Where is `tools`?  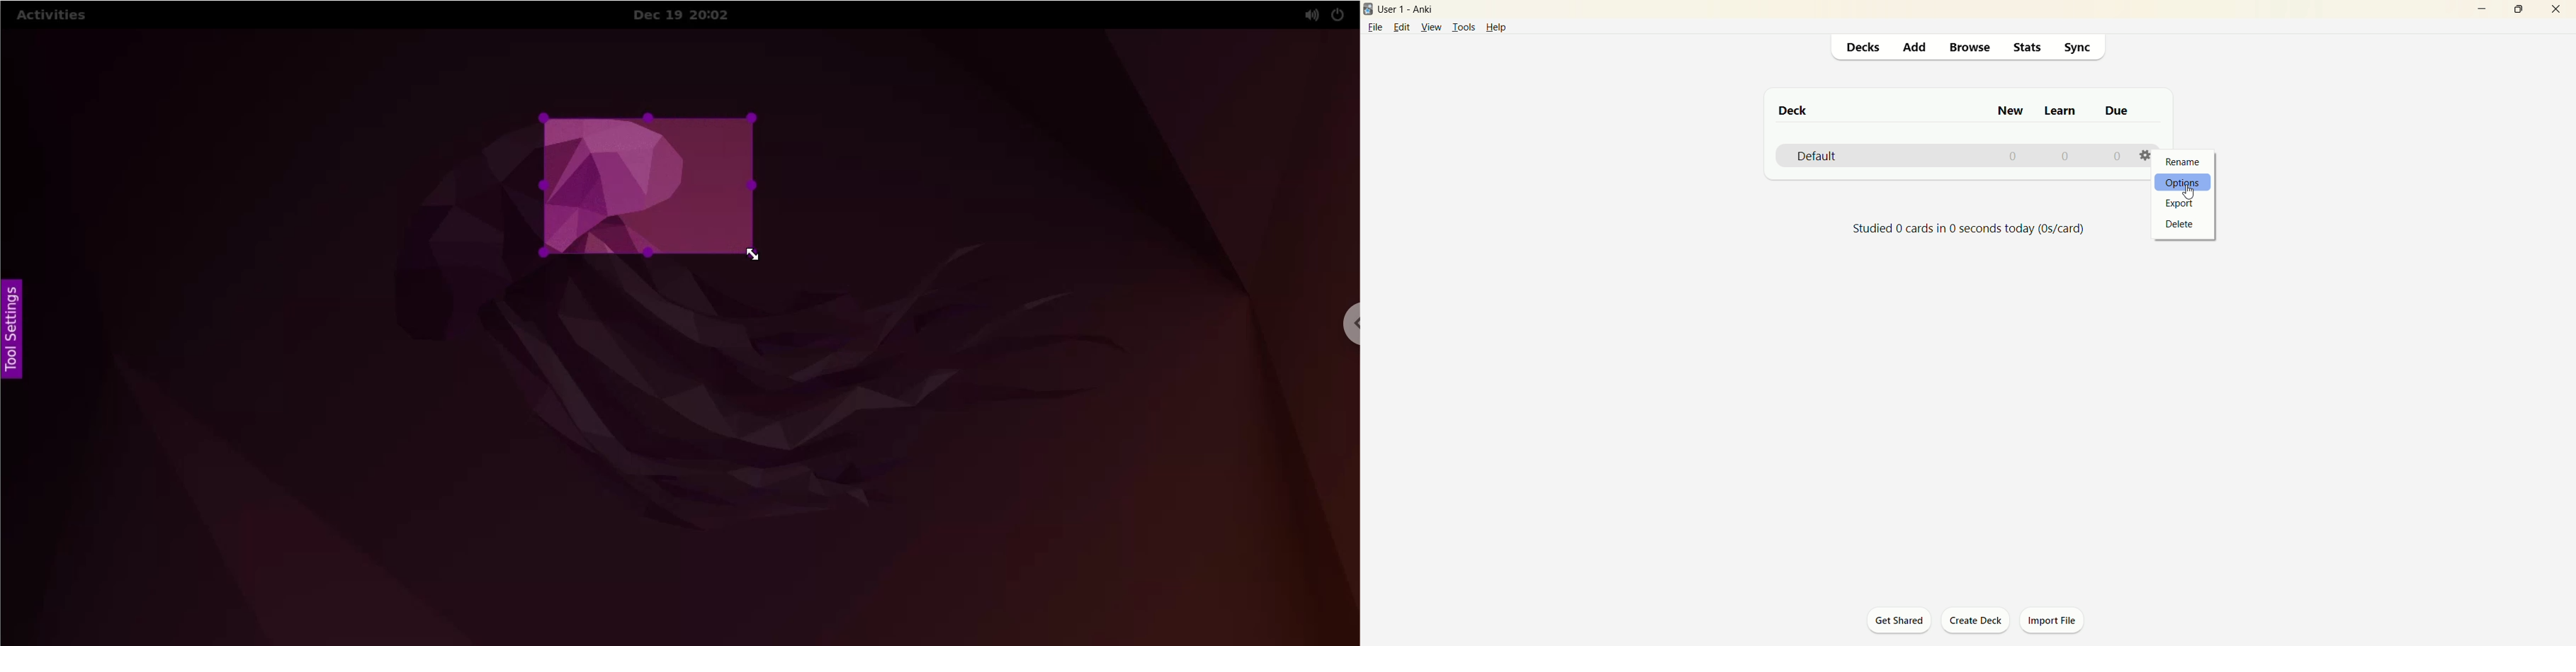 tools is located at coordinates (1464, 27).